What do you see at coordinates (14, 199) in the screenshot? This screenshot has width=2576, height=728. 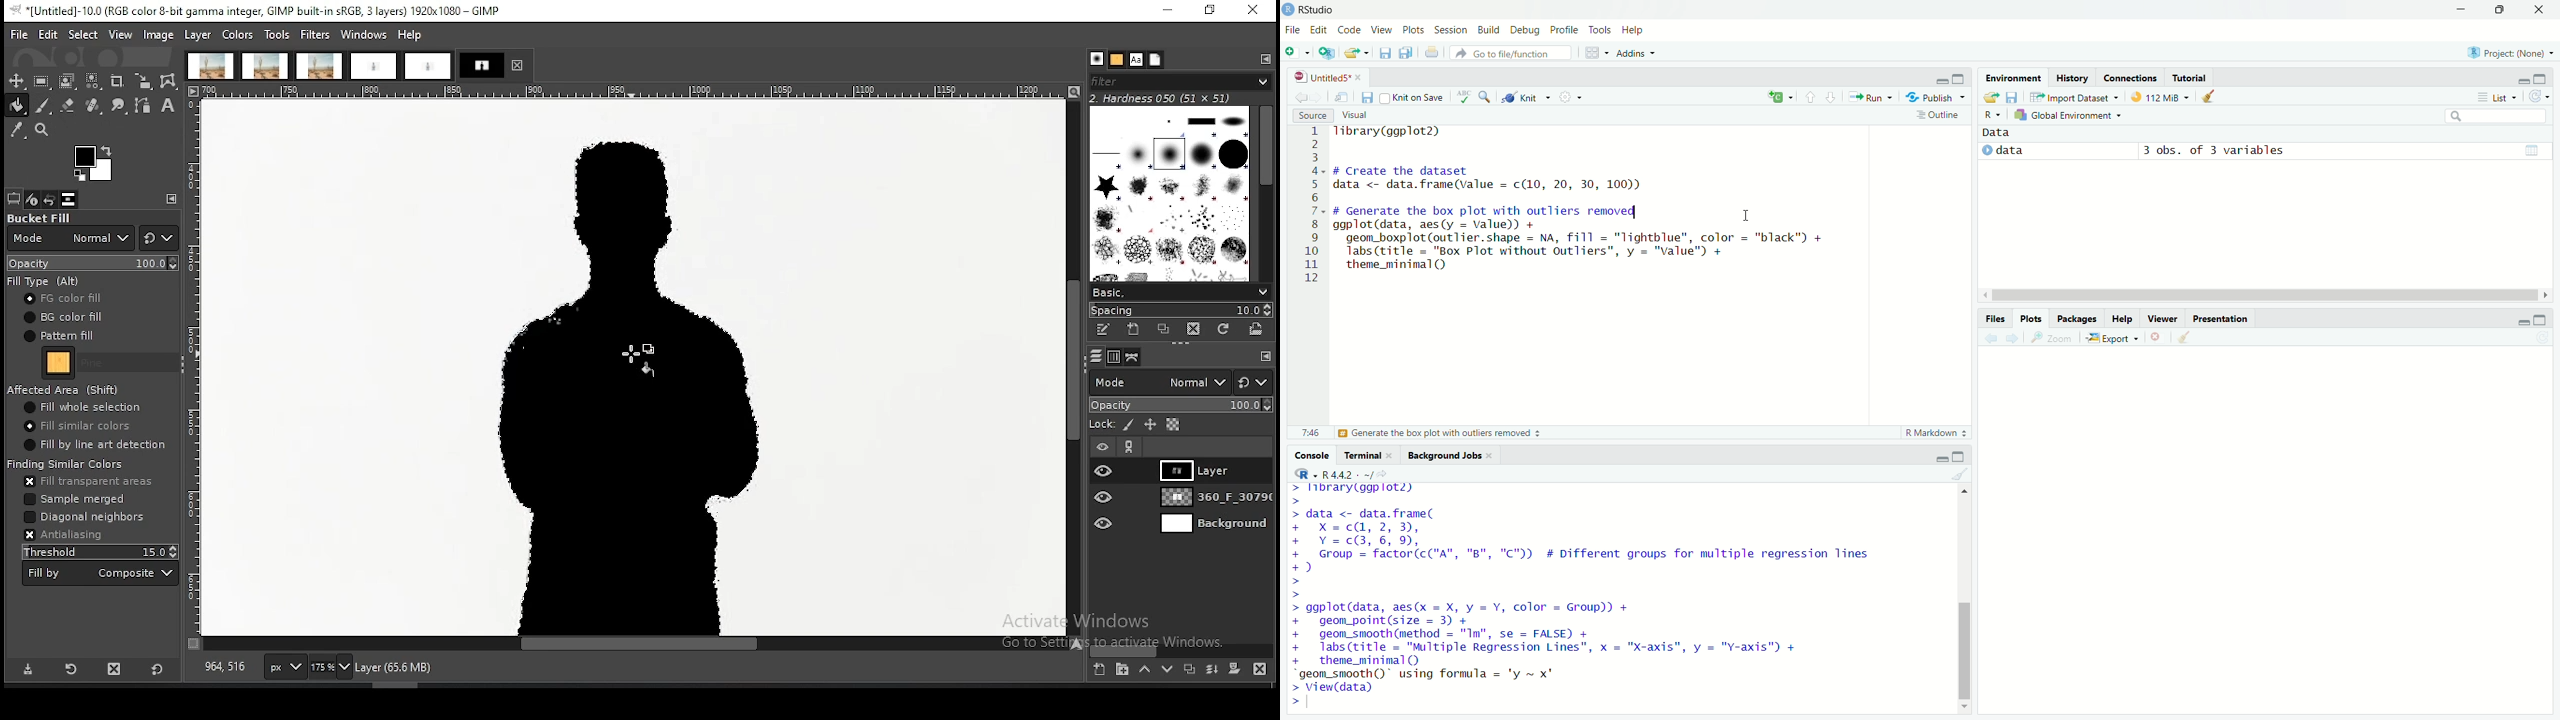 I see `tool options` at bounding box center [14, 199].